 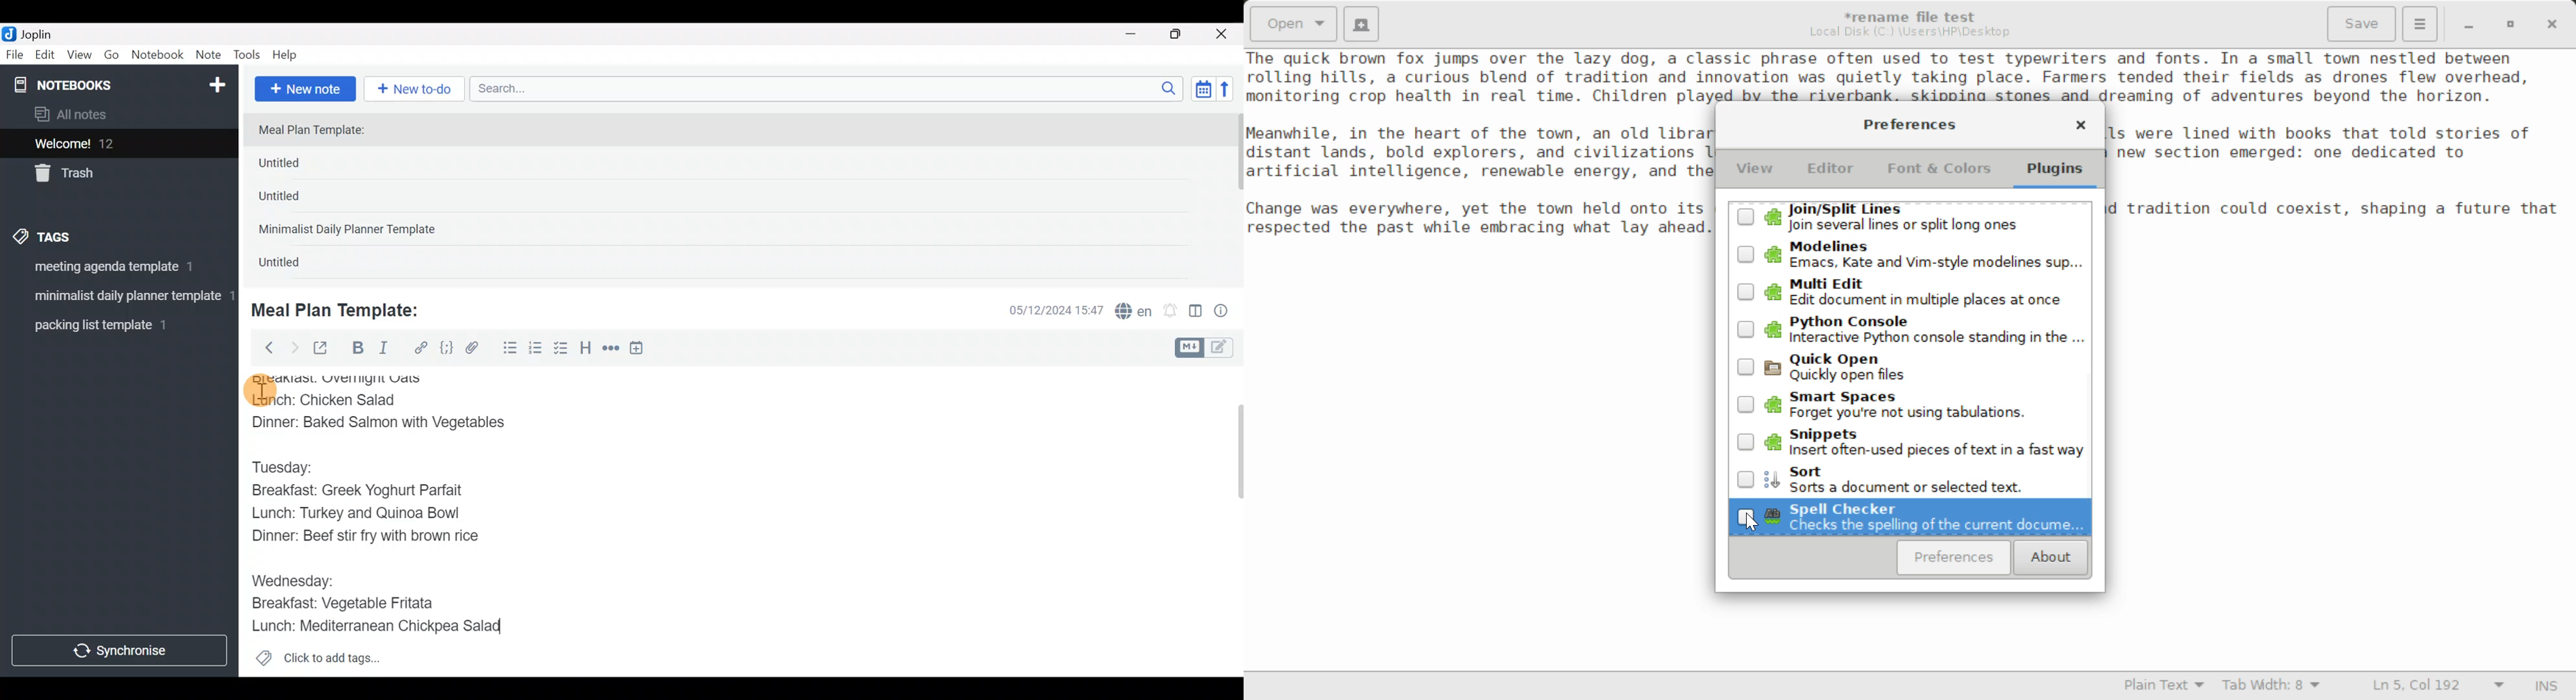 What do you see at coordinates (1224, 35) in the screenshot?
I see `Close` at bounding box center [1224, 35].